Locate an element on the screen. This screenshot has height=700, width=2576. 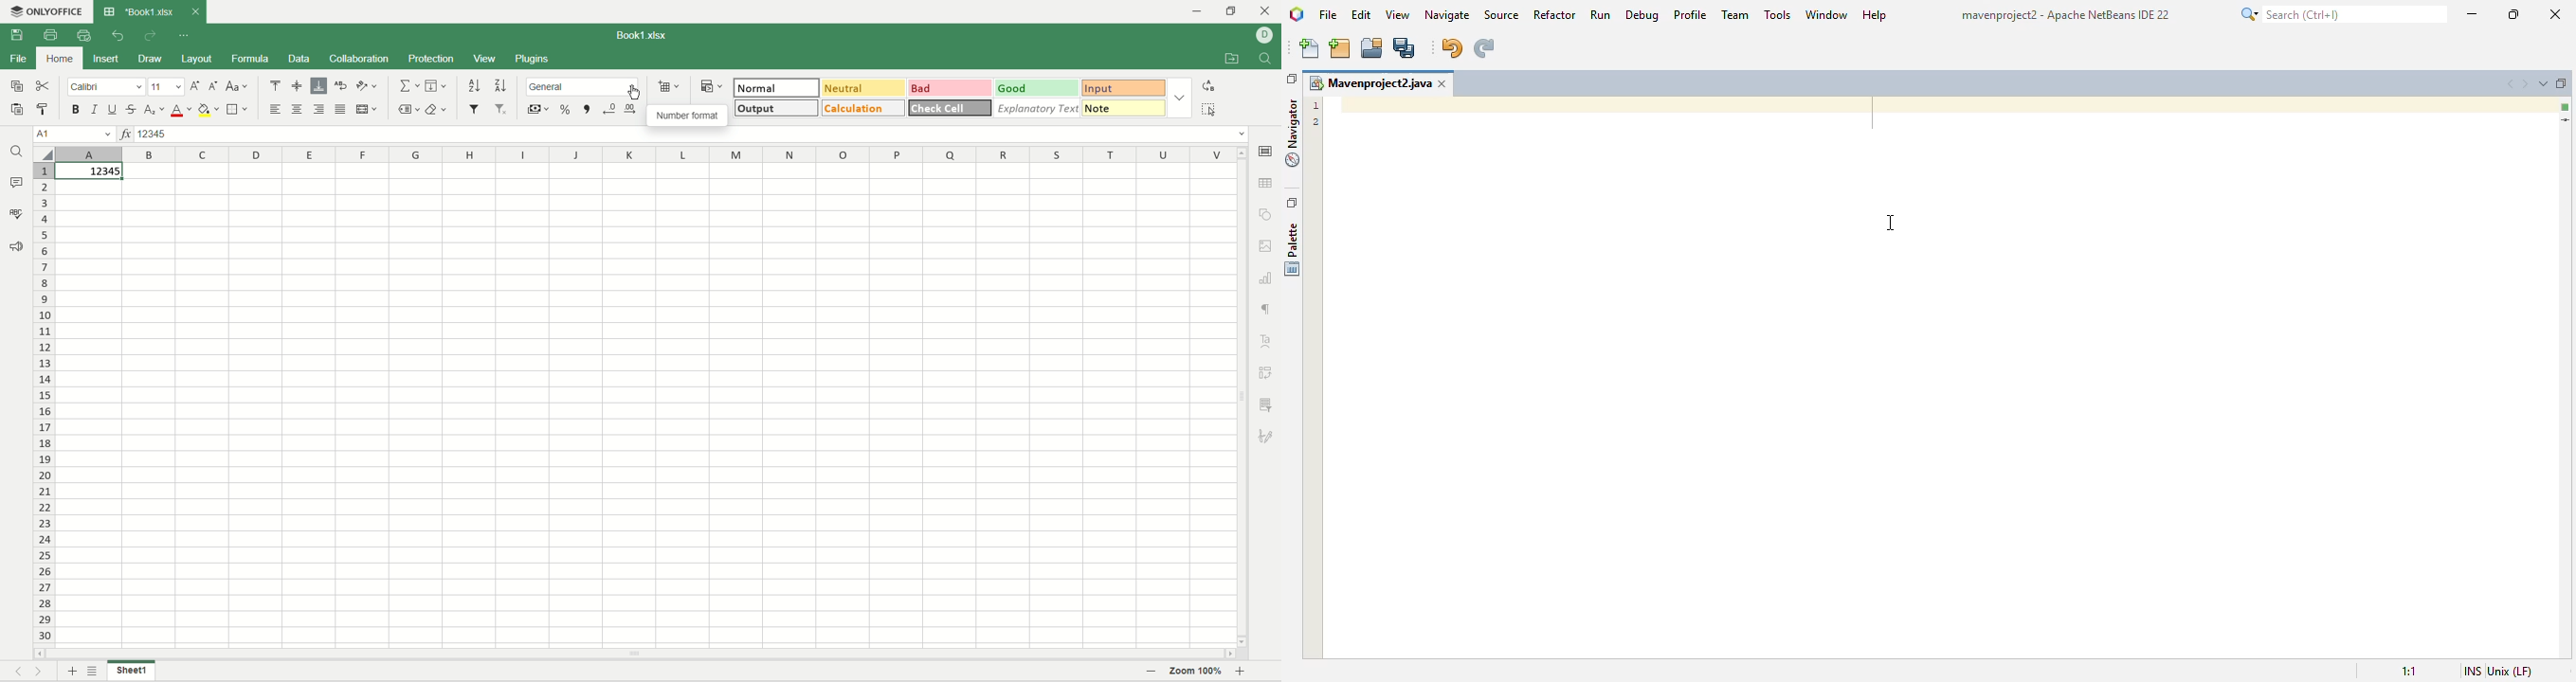
bold is located at coordinates (77, 110).